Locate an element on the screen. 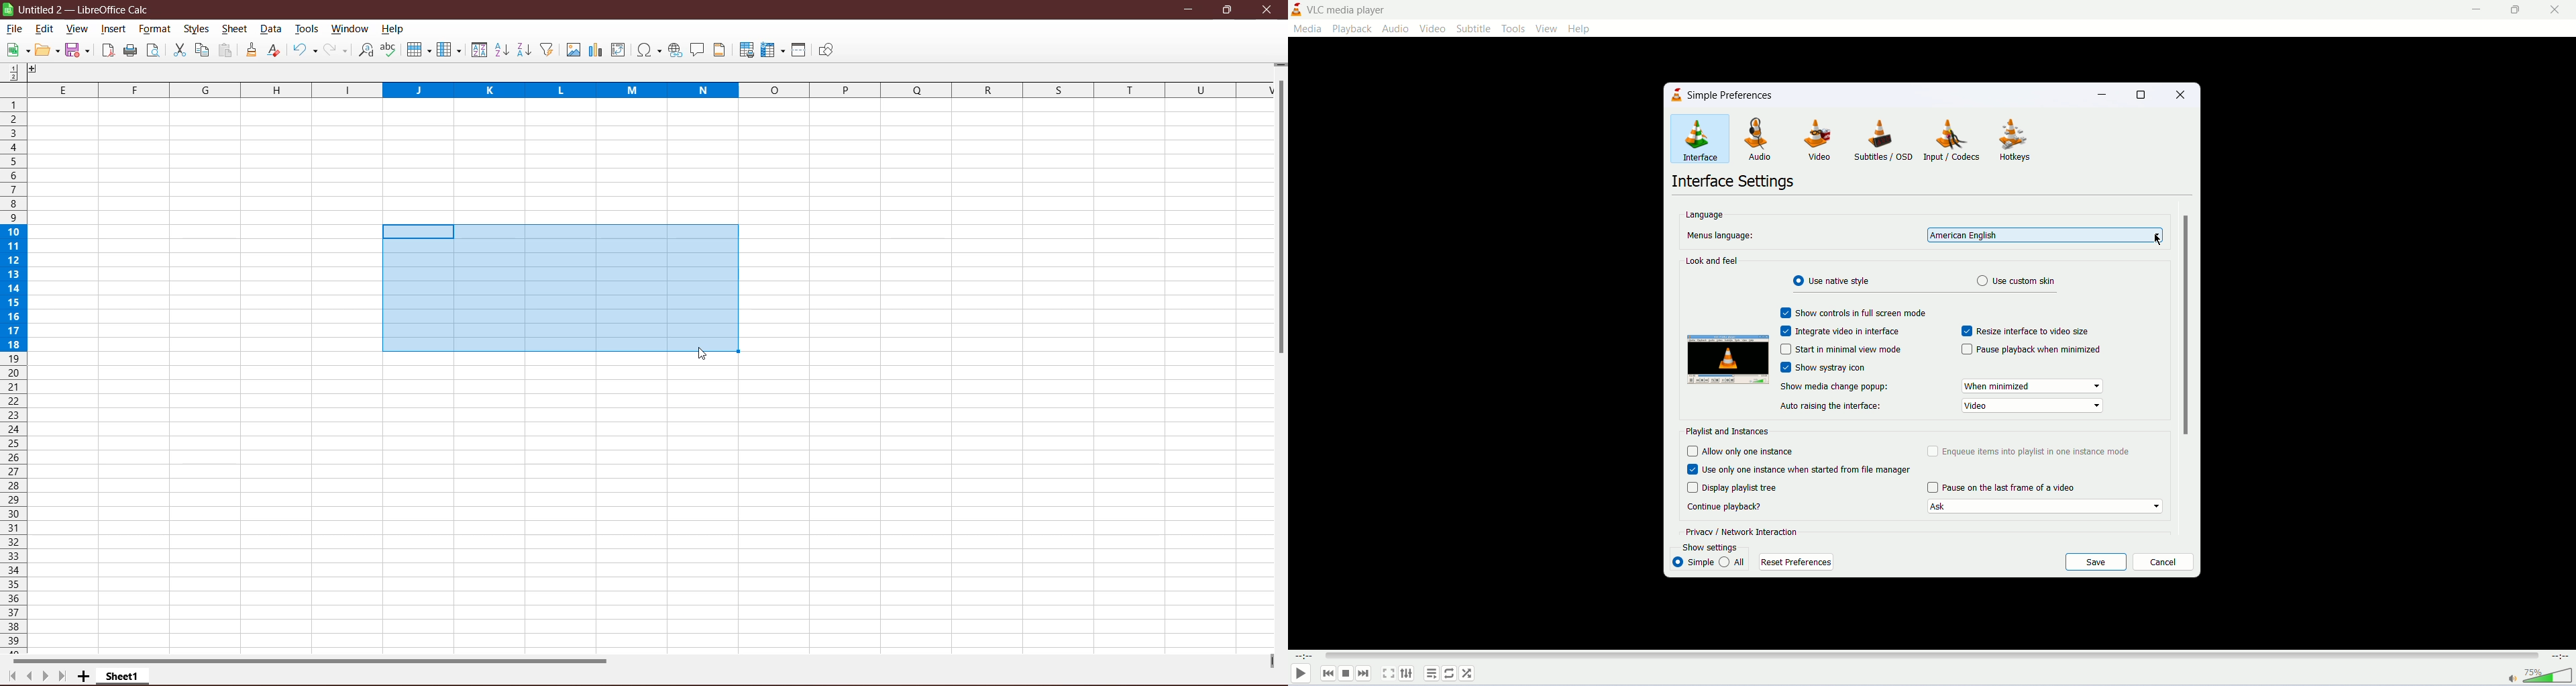 Image resolution: width=2576 pixels, height=700 pixels. title is located at coordinates (1346, 11).